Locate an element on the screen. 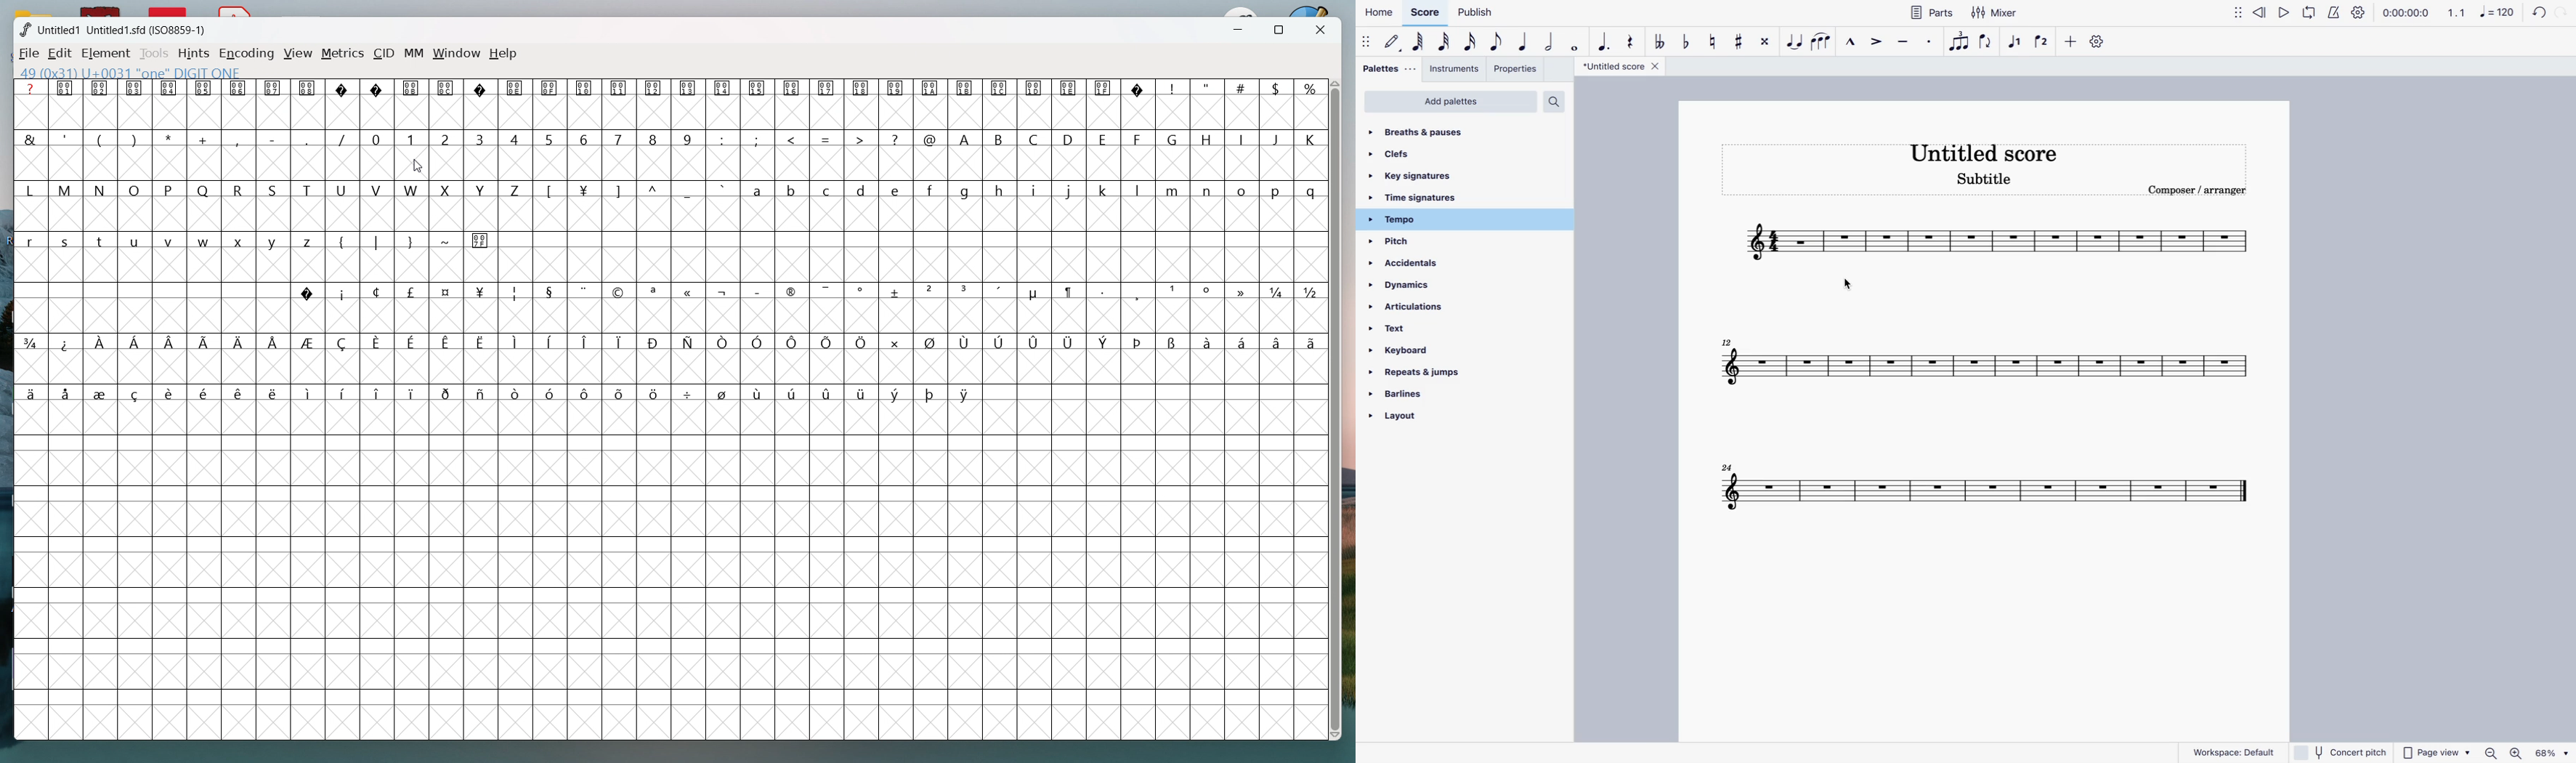 This screenshot has height=784, width=2576. symbol is located at coordinates (517, 88).